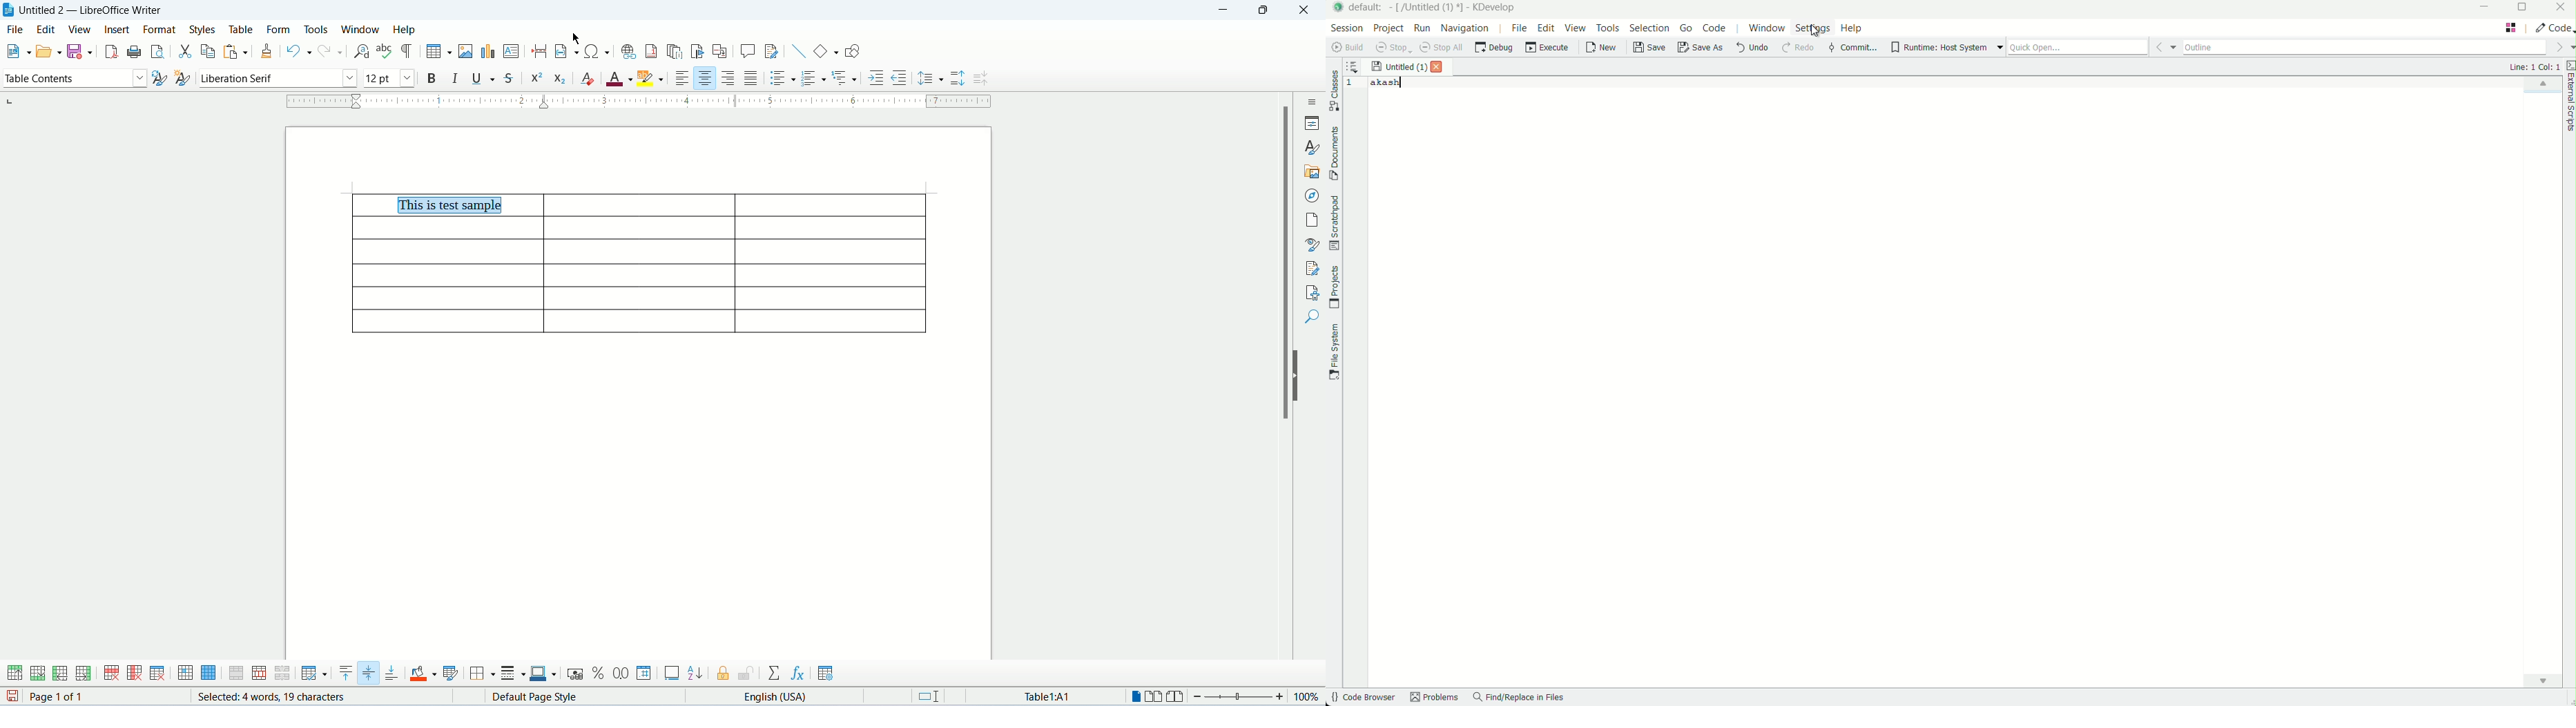 Image resolution: width=2576 pixels, height=728 pixels. I want to click on font size, so click(390, 79).